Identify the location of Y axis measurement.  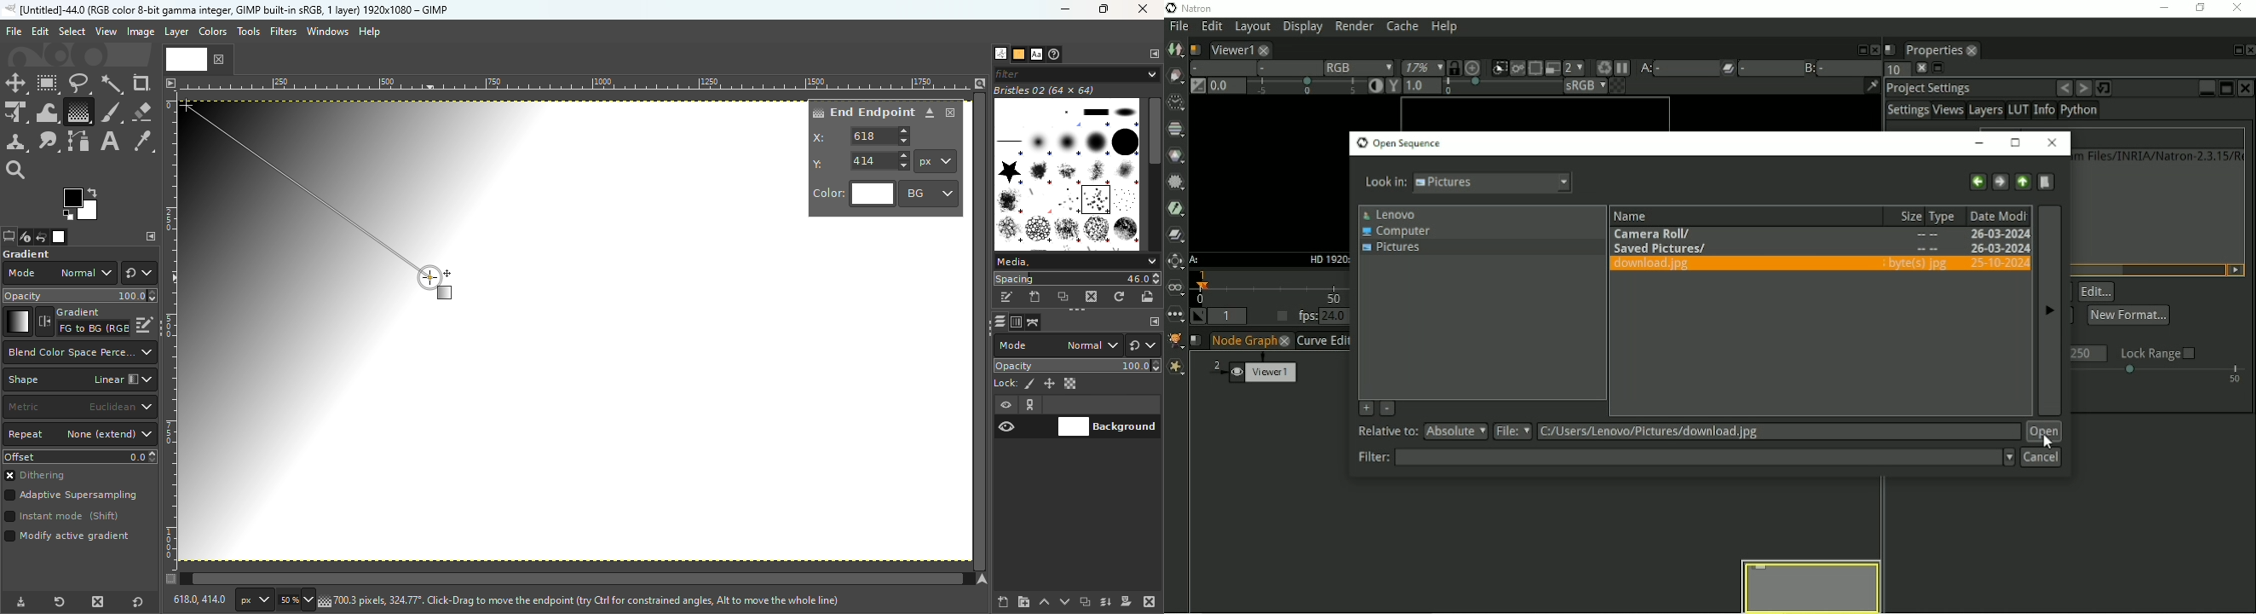
(862, 159).